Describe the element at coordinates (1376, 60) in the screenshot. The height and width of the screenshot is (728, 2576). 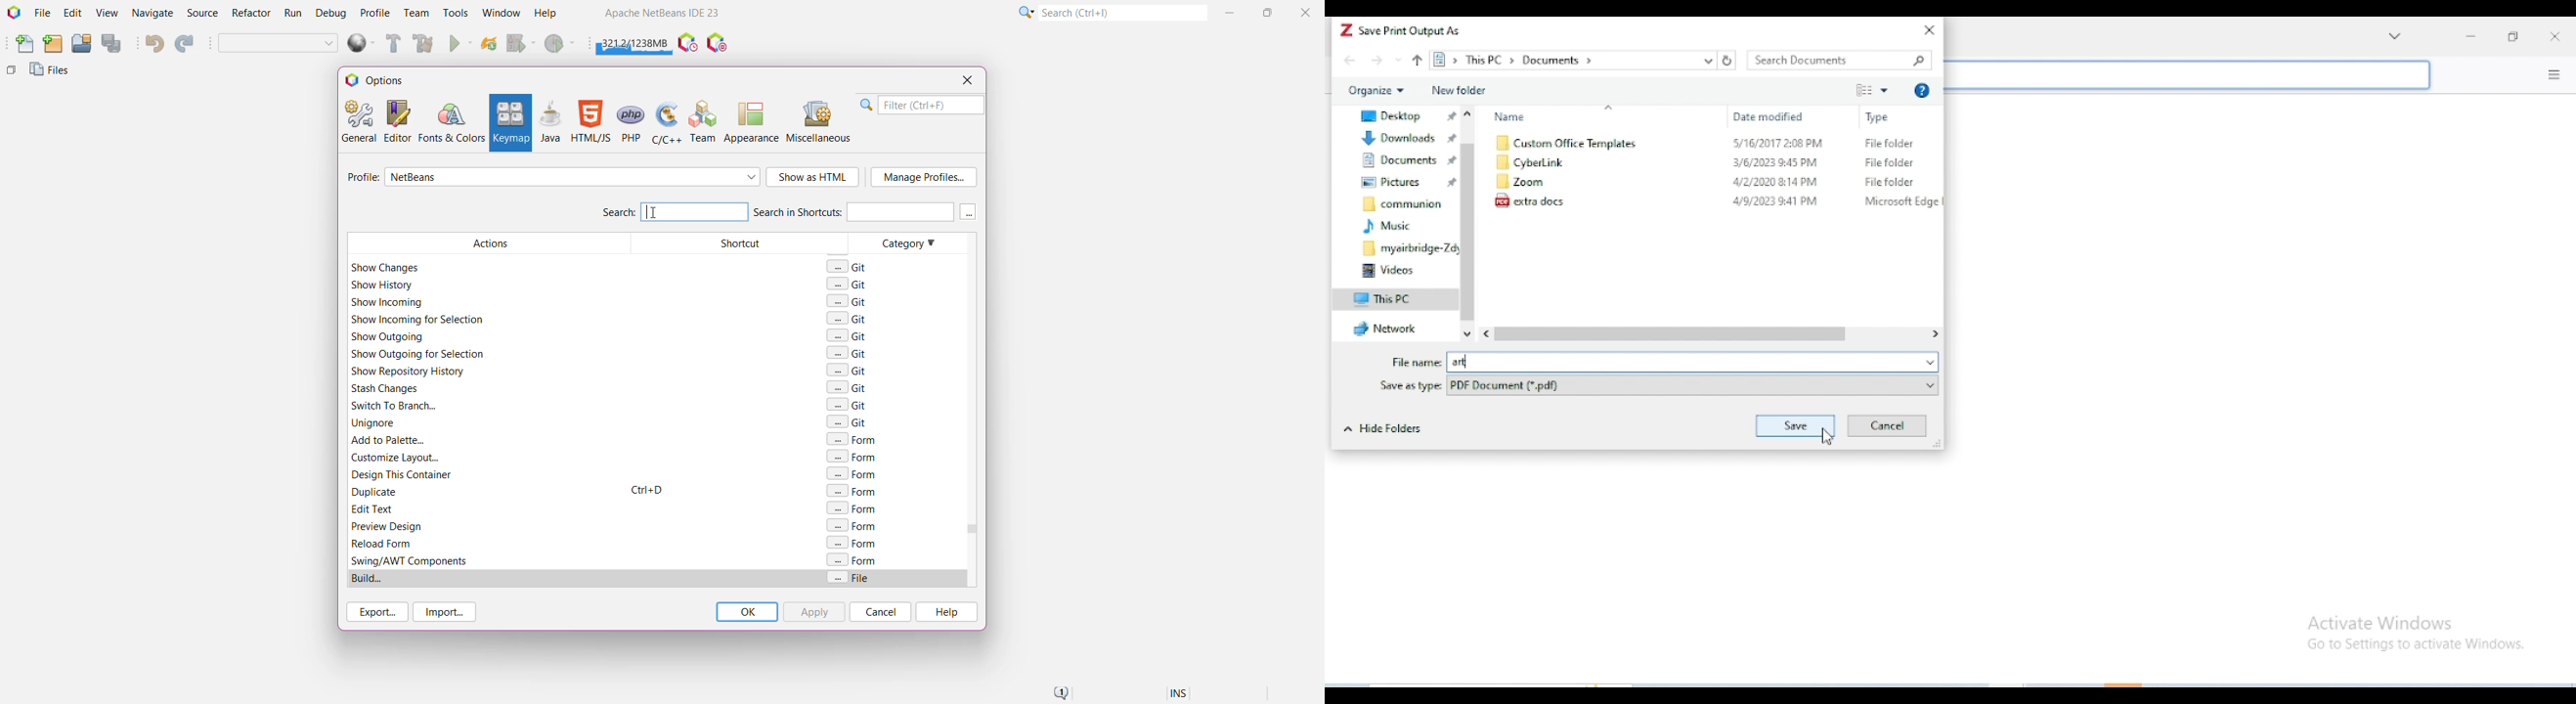
I see `forward` at that location.